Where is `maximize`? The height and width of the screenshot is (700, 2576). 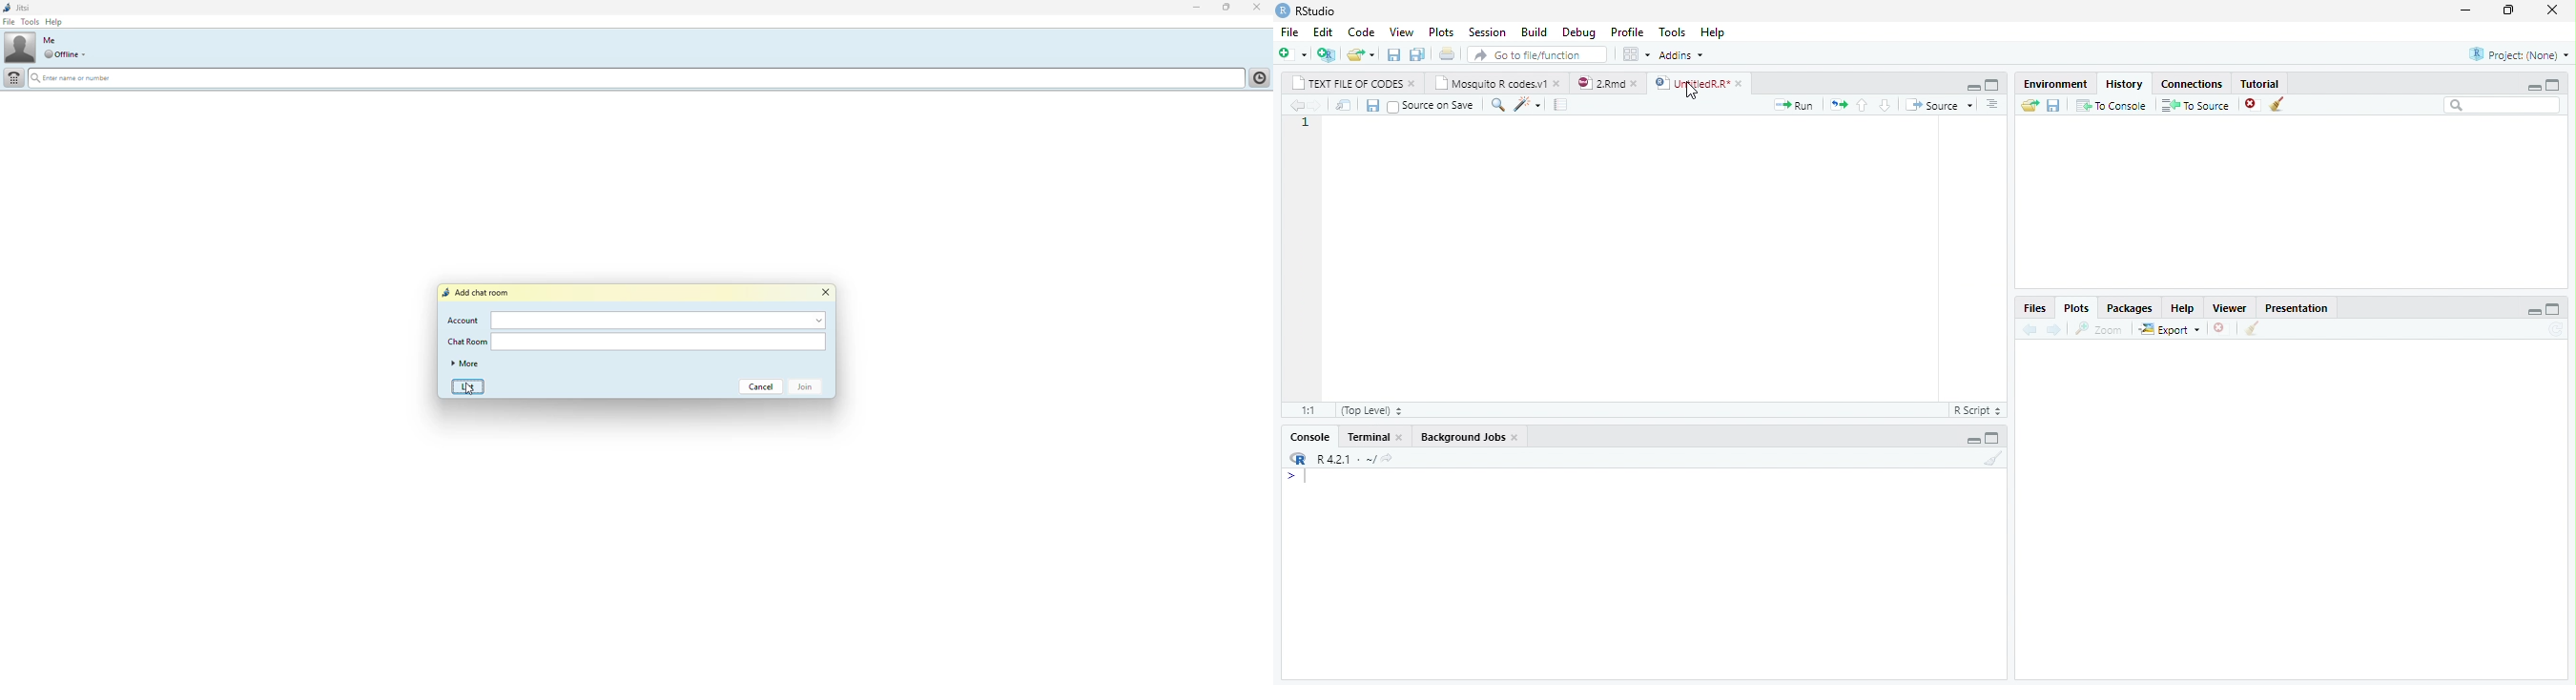 maximize is located at coordinates (2554, 310).